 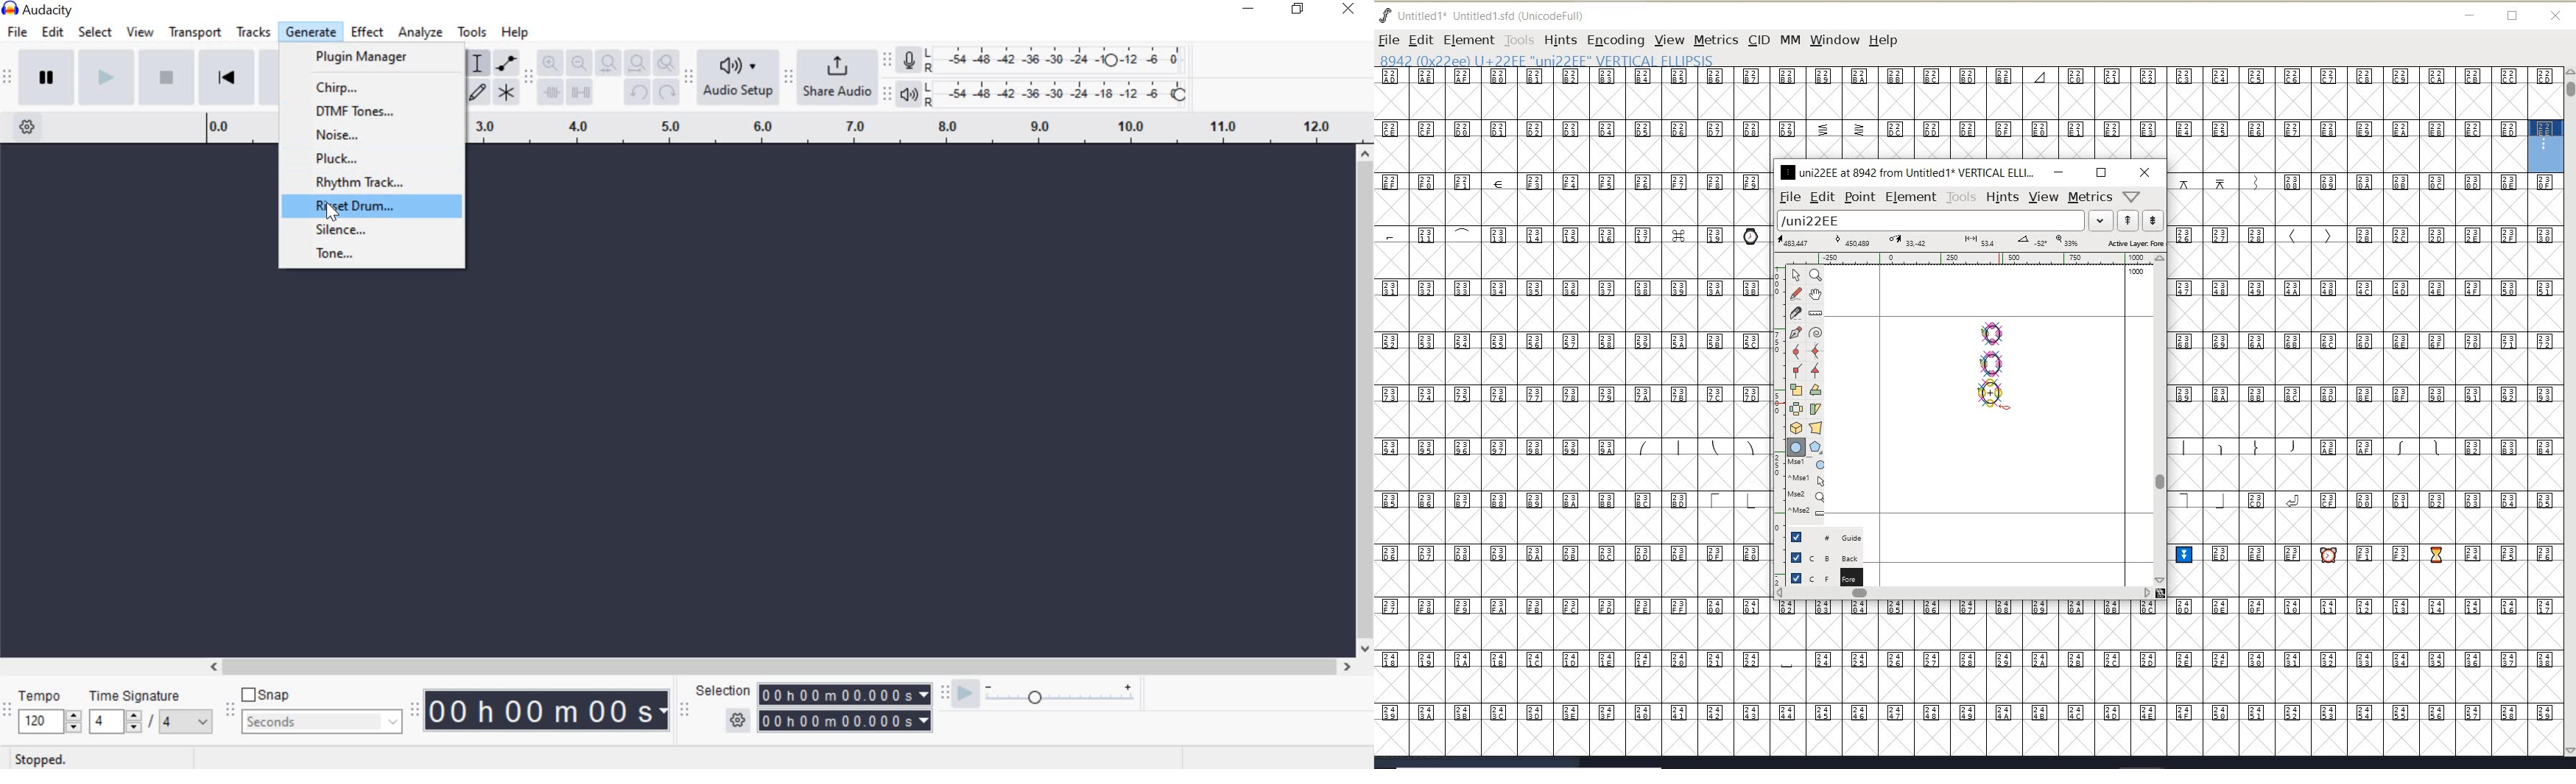 What do you see at coordinates (266, 694) in the screenshot?
I see `snap` at bounding box center [266, 694].